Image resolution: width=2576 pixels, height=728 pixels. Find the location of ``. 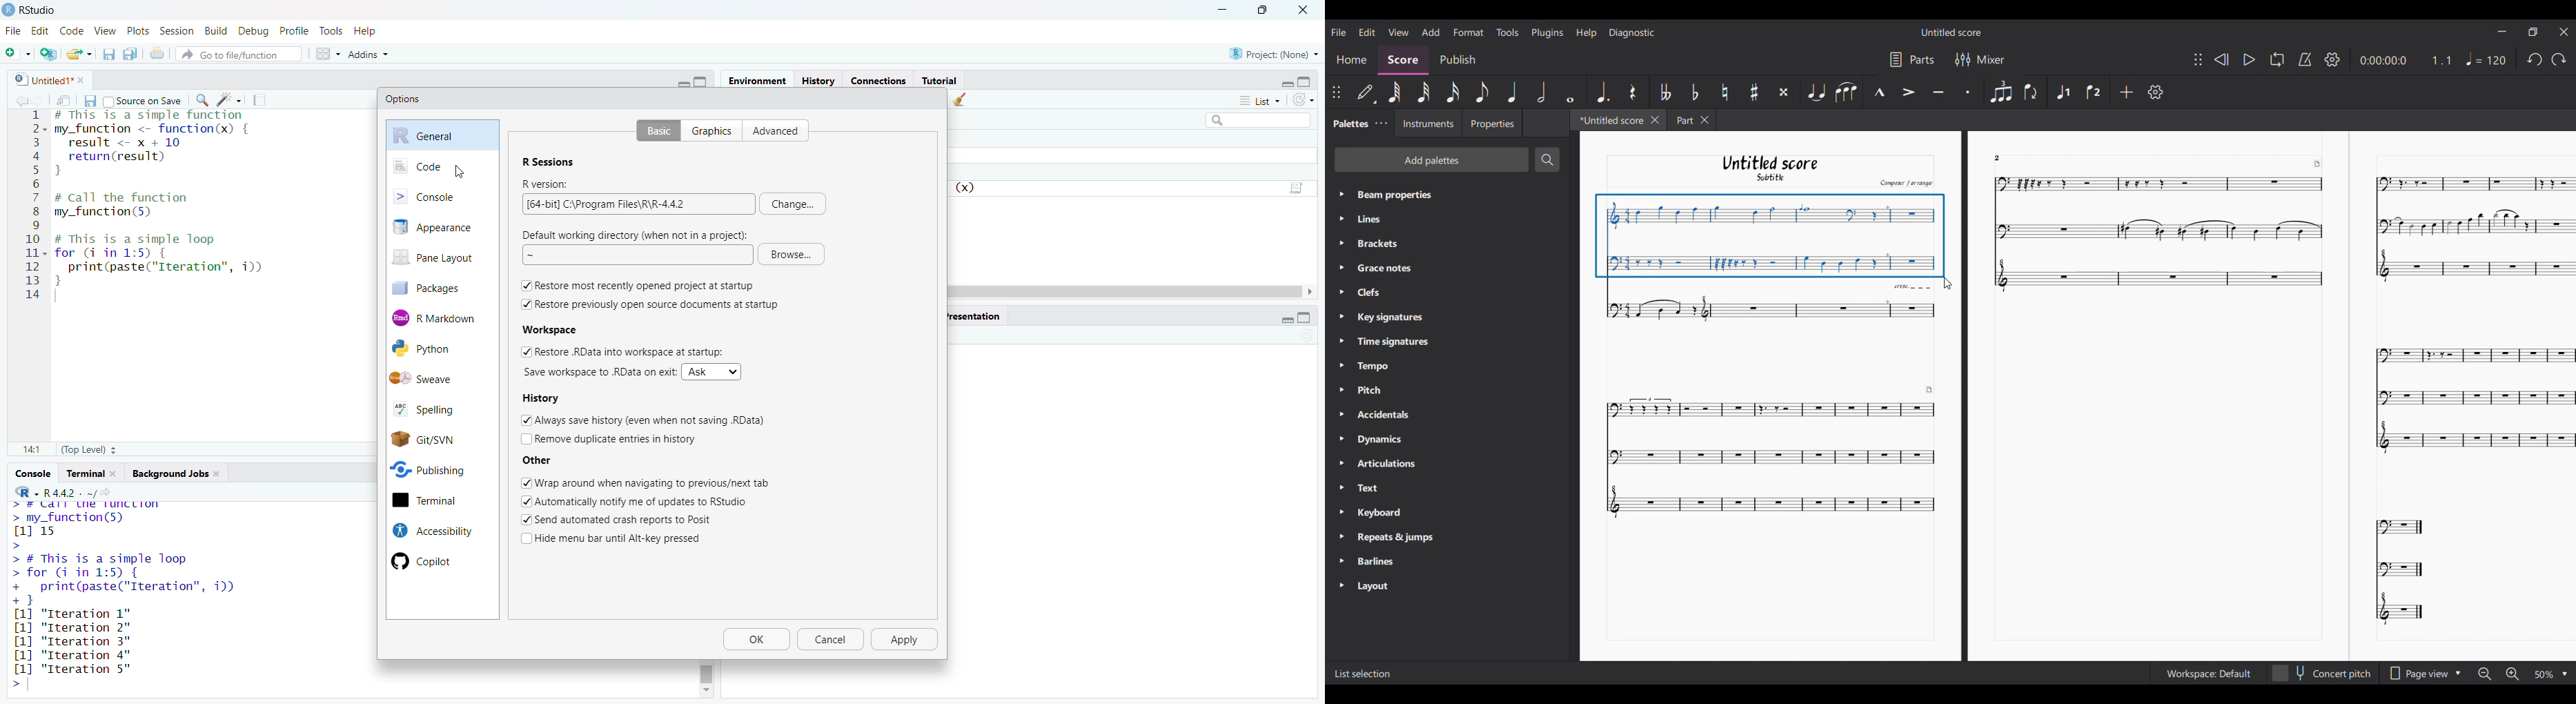

 is located at coordinates (1339, 417).